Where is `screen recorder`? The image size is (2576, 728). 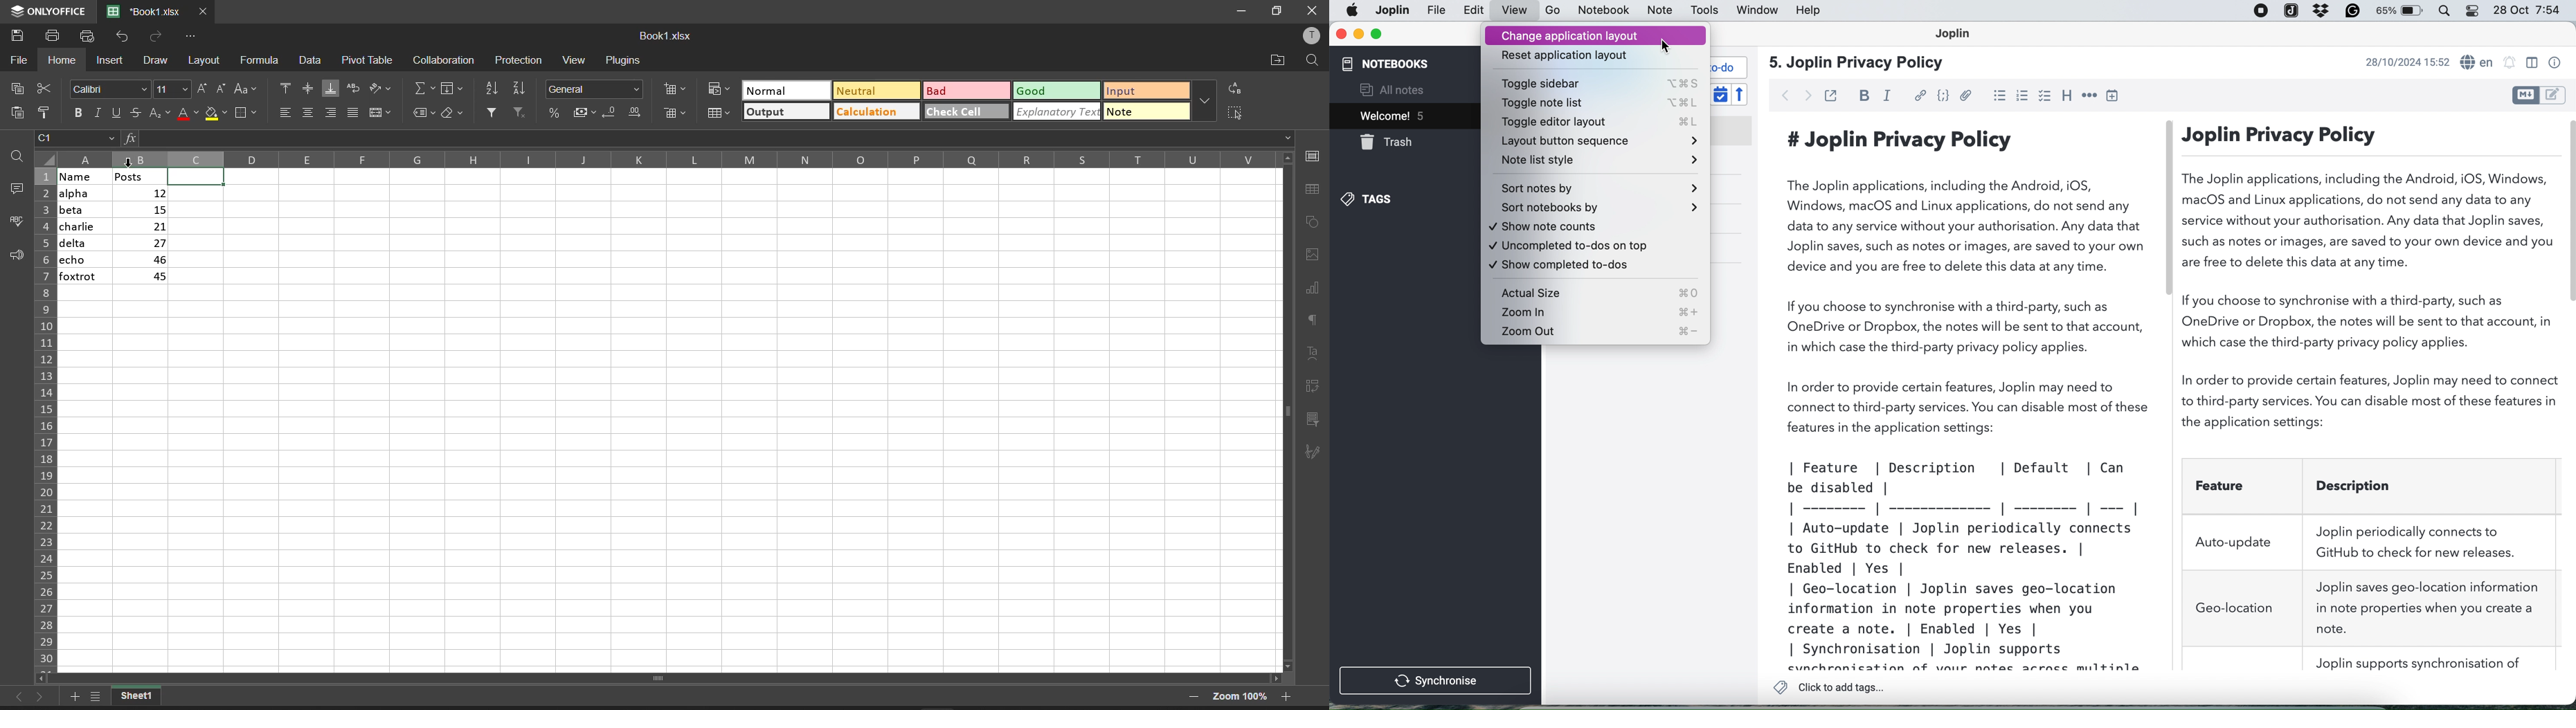 screen recorder is located at coordinates (2260, 12).